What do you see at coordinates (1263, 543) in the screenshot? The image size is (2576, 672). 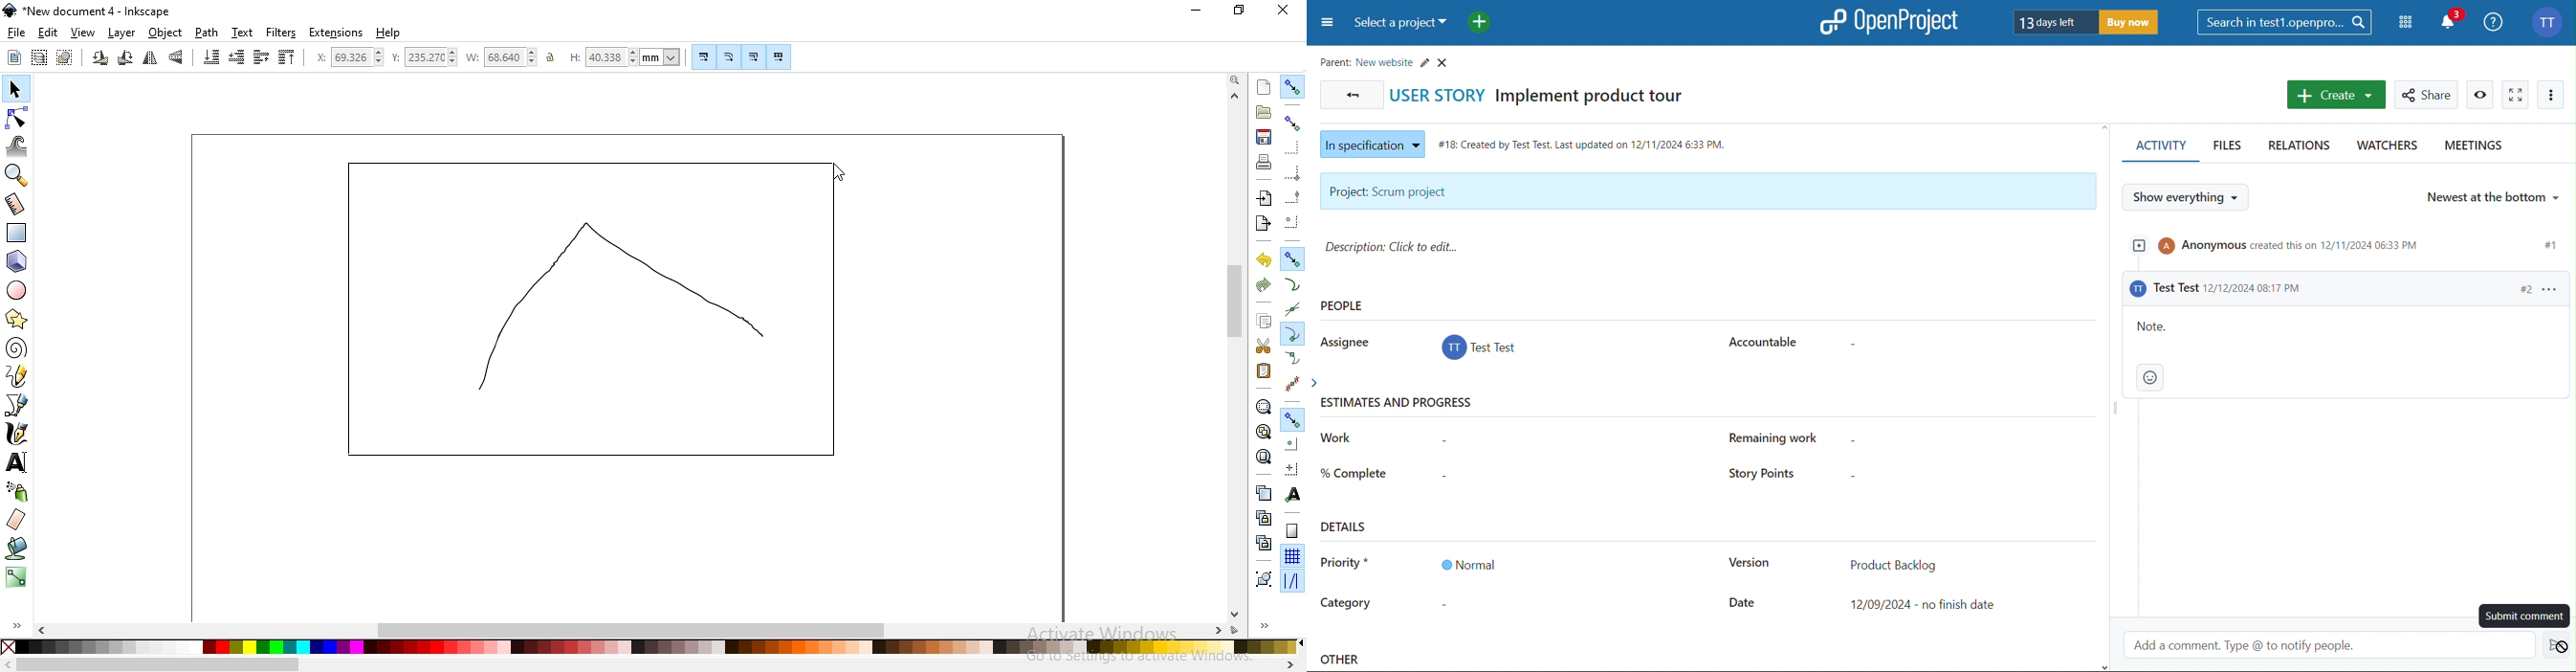 I see `cut the selected clones links to the originals` at bounding box center [1263, 543].